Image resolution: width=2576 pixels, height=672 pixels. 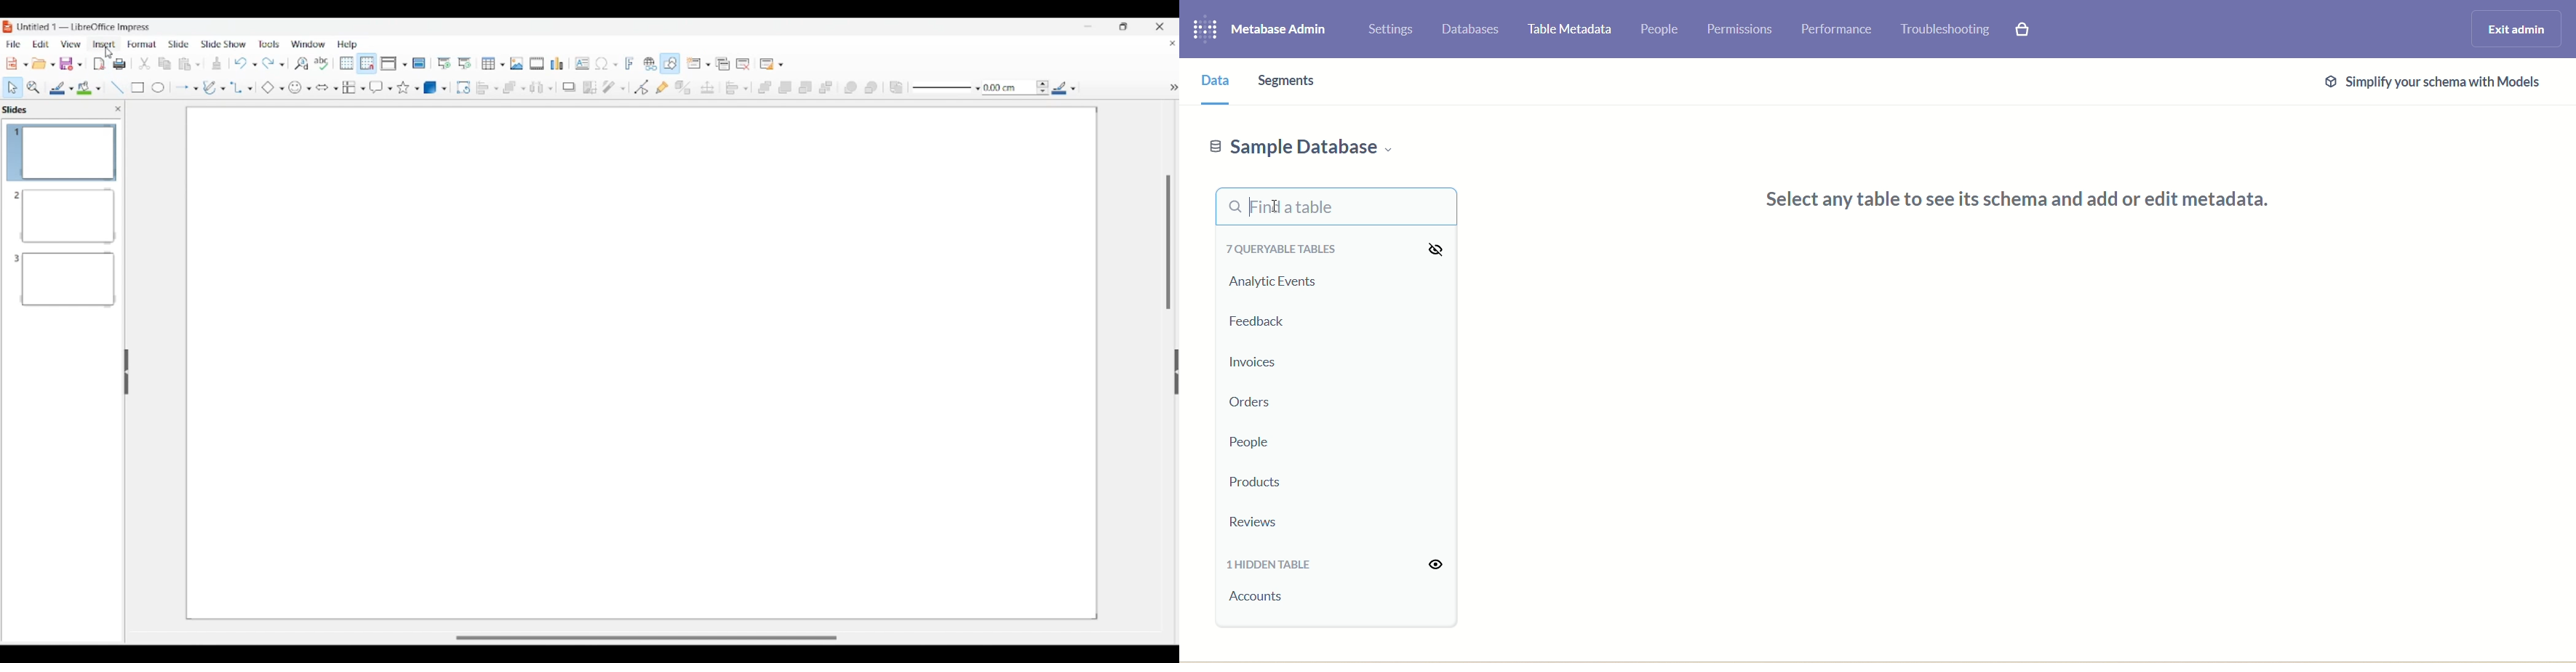 What do you see at coordinates (1009, 88) in the screenshot?
I see `Input line thickness` at bounding box center [1009, 88].